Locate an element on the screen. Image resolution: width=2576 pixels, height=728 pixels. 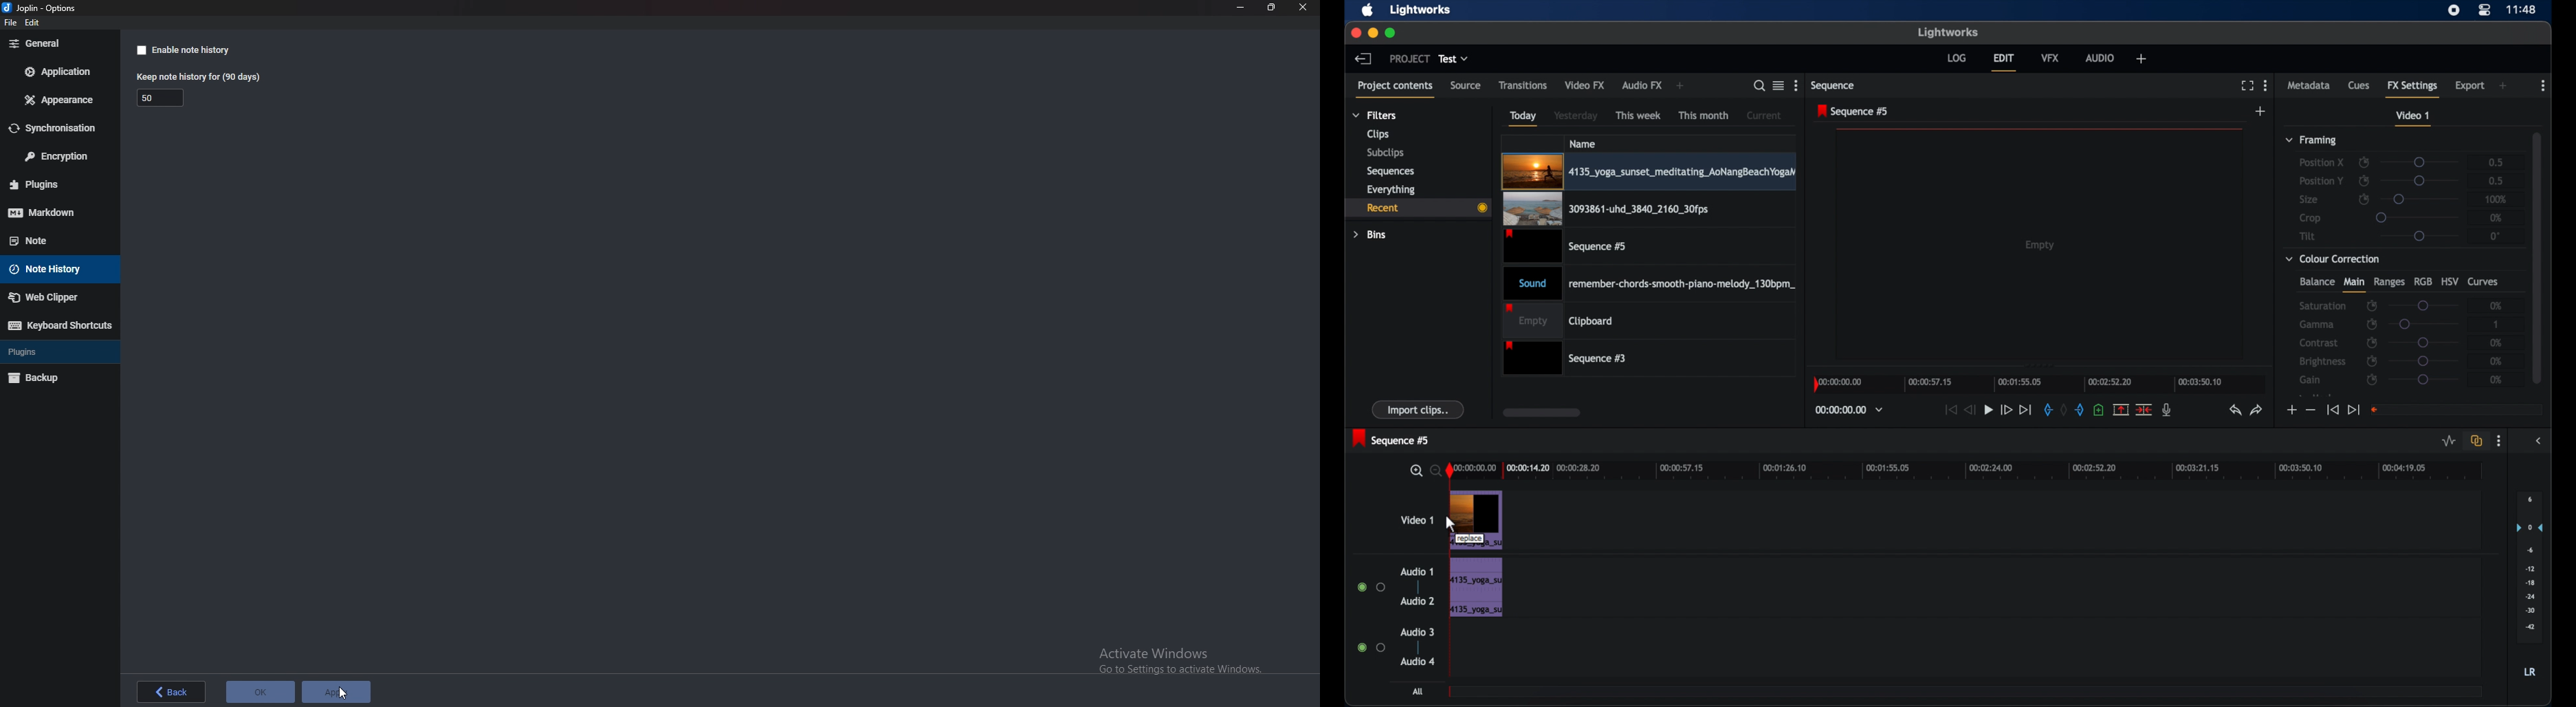
Activate Windows
Go to Settings to activate Windows. is located at coordinates (1191, 667).